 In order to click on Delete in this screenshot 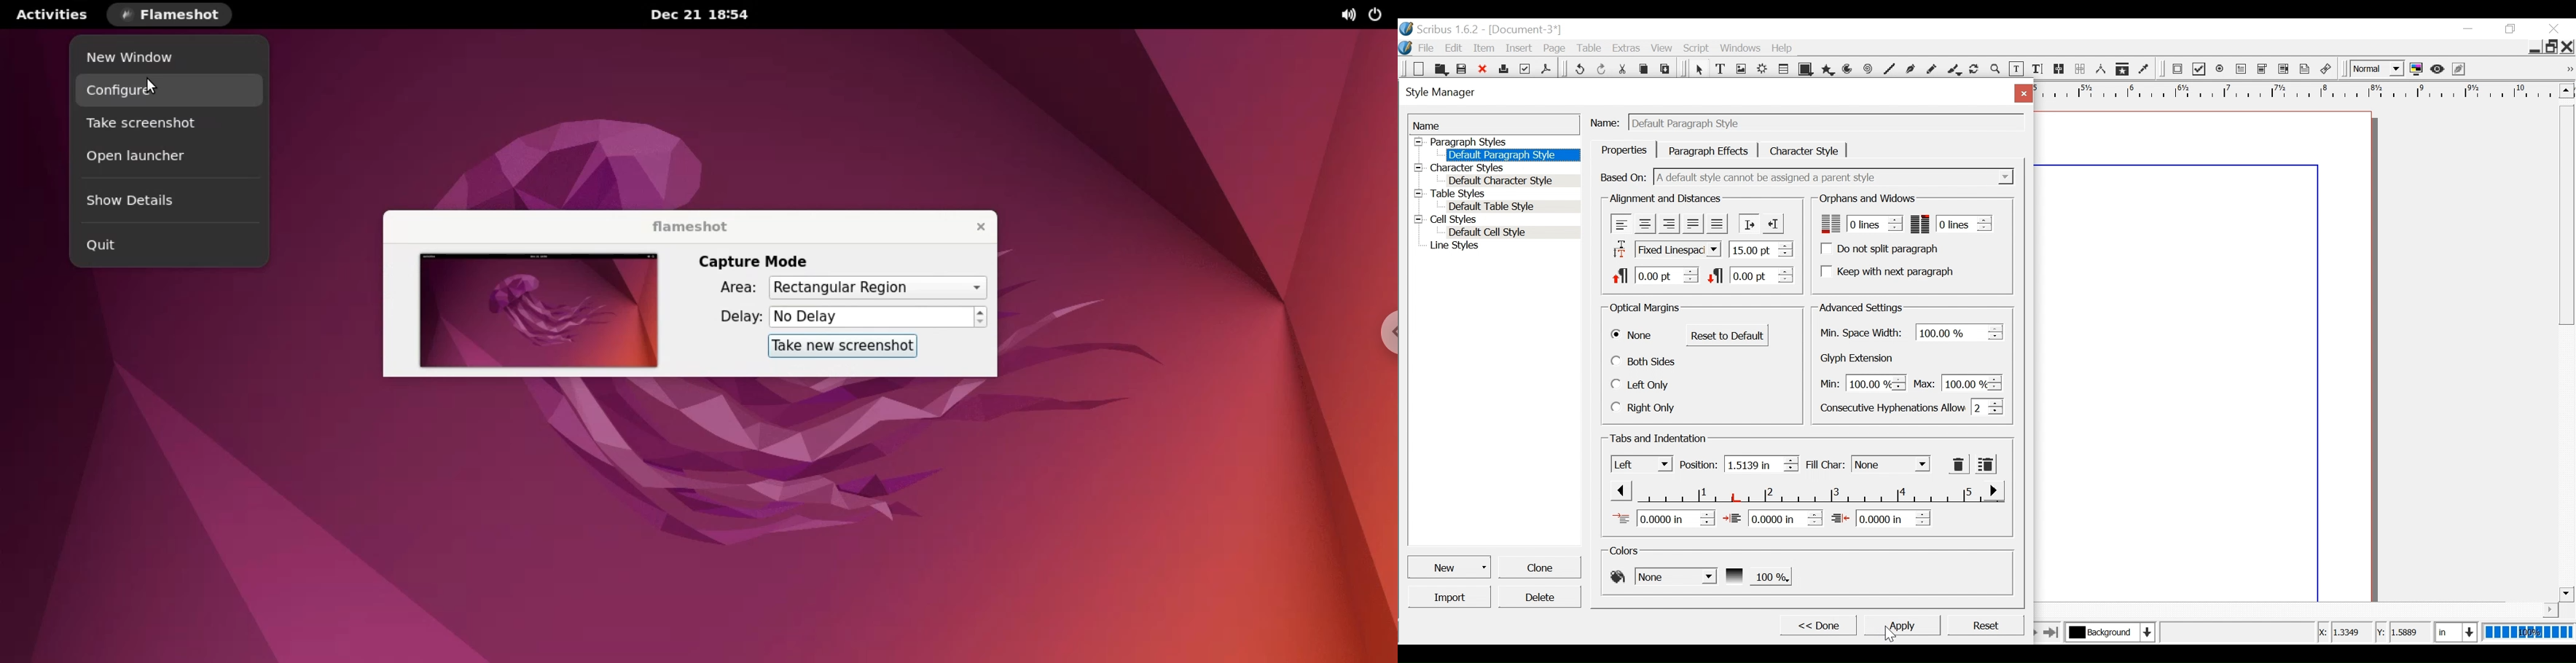, I will do `click(1539, 597)`.